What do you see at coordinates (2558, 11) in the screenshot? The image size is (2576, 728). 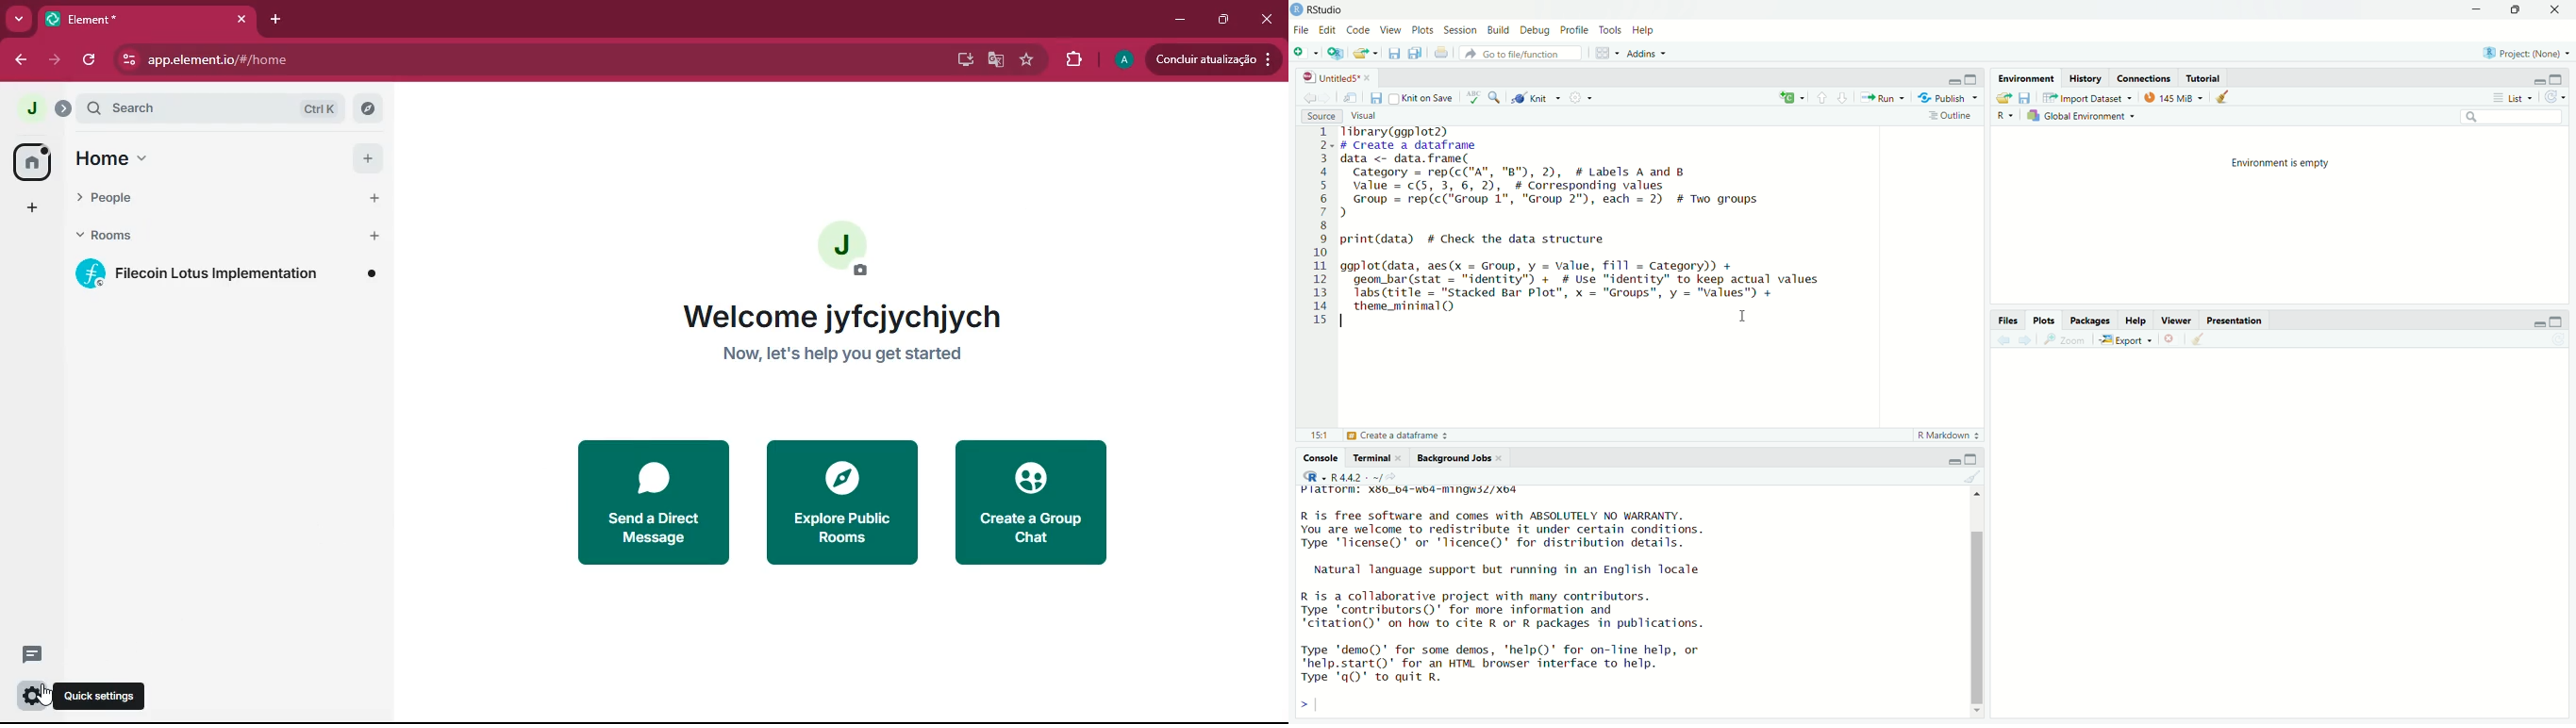 I see `Close` at bounding box center [2558, 11].